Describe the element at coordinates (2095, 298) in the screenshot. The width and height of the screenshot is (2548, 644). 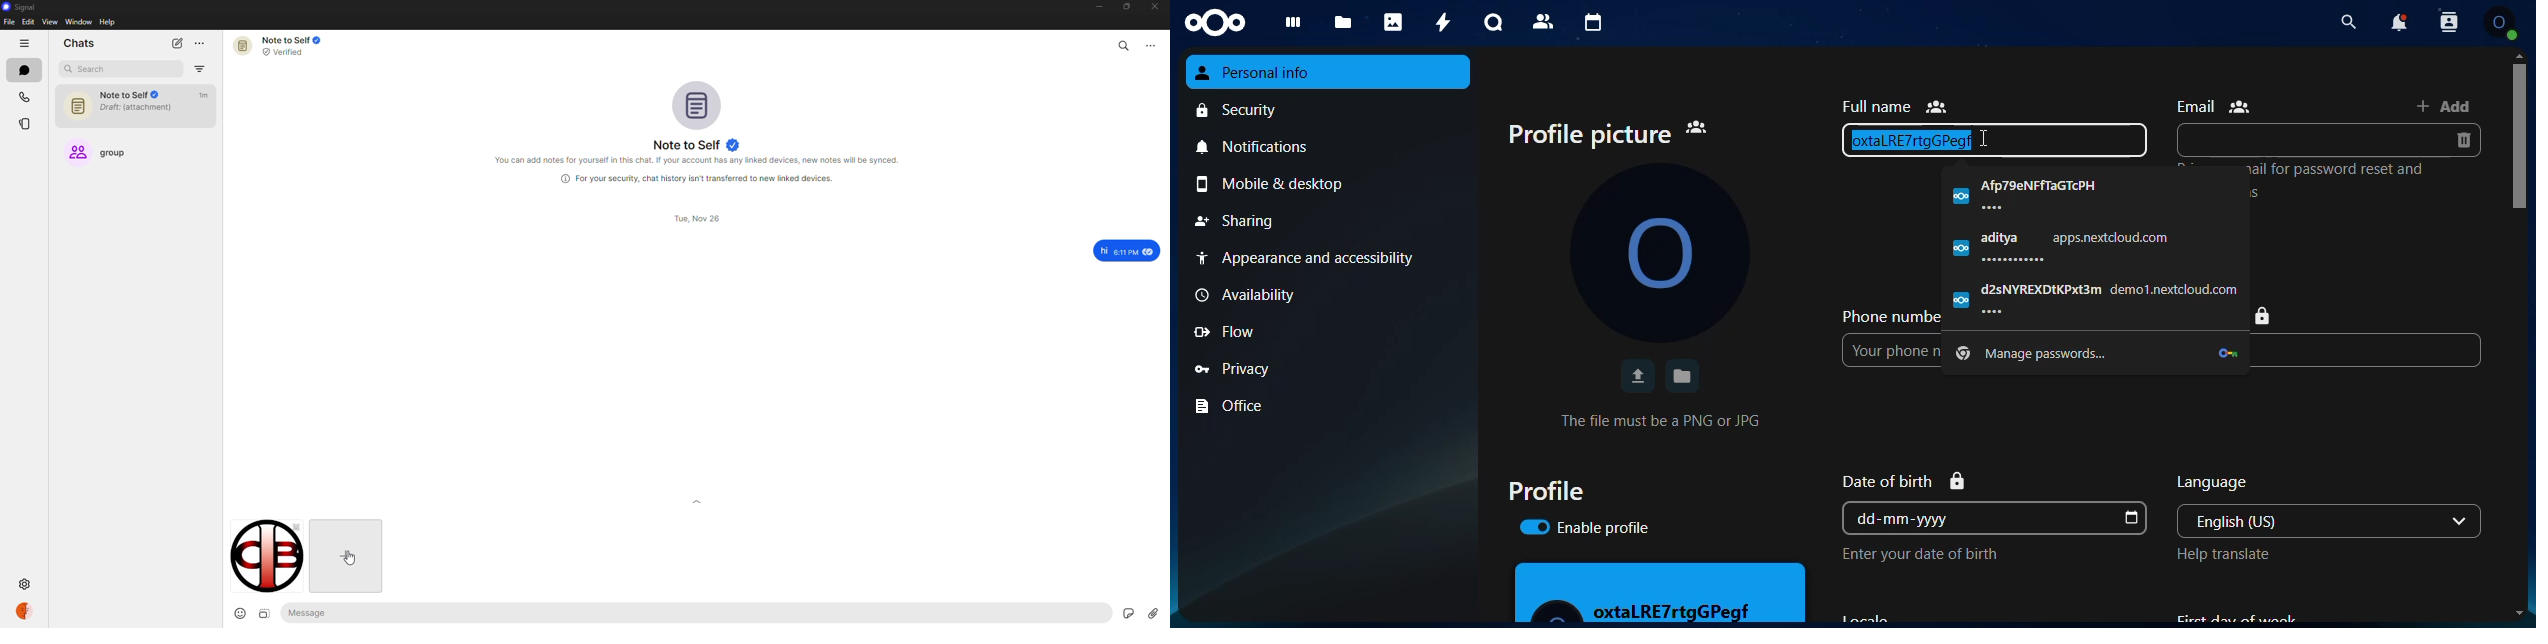
I see `d2sNYREXDtKPxt3m demo1.nextcloud.com ...` at that location.